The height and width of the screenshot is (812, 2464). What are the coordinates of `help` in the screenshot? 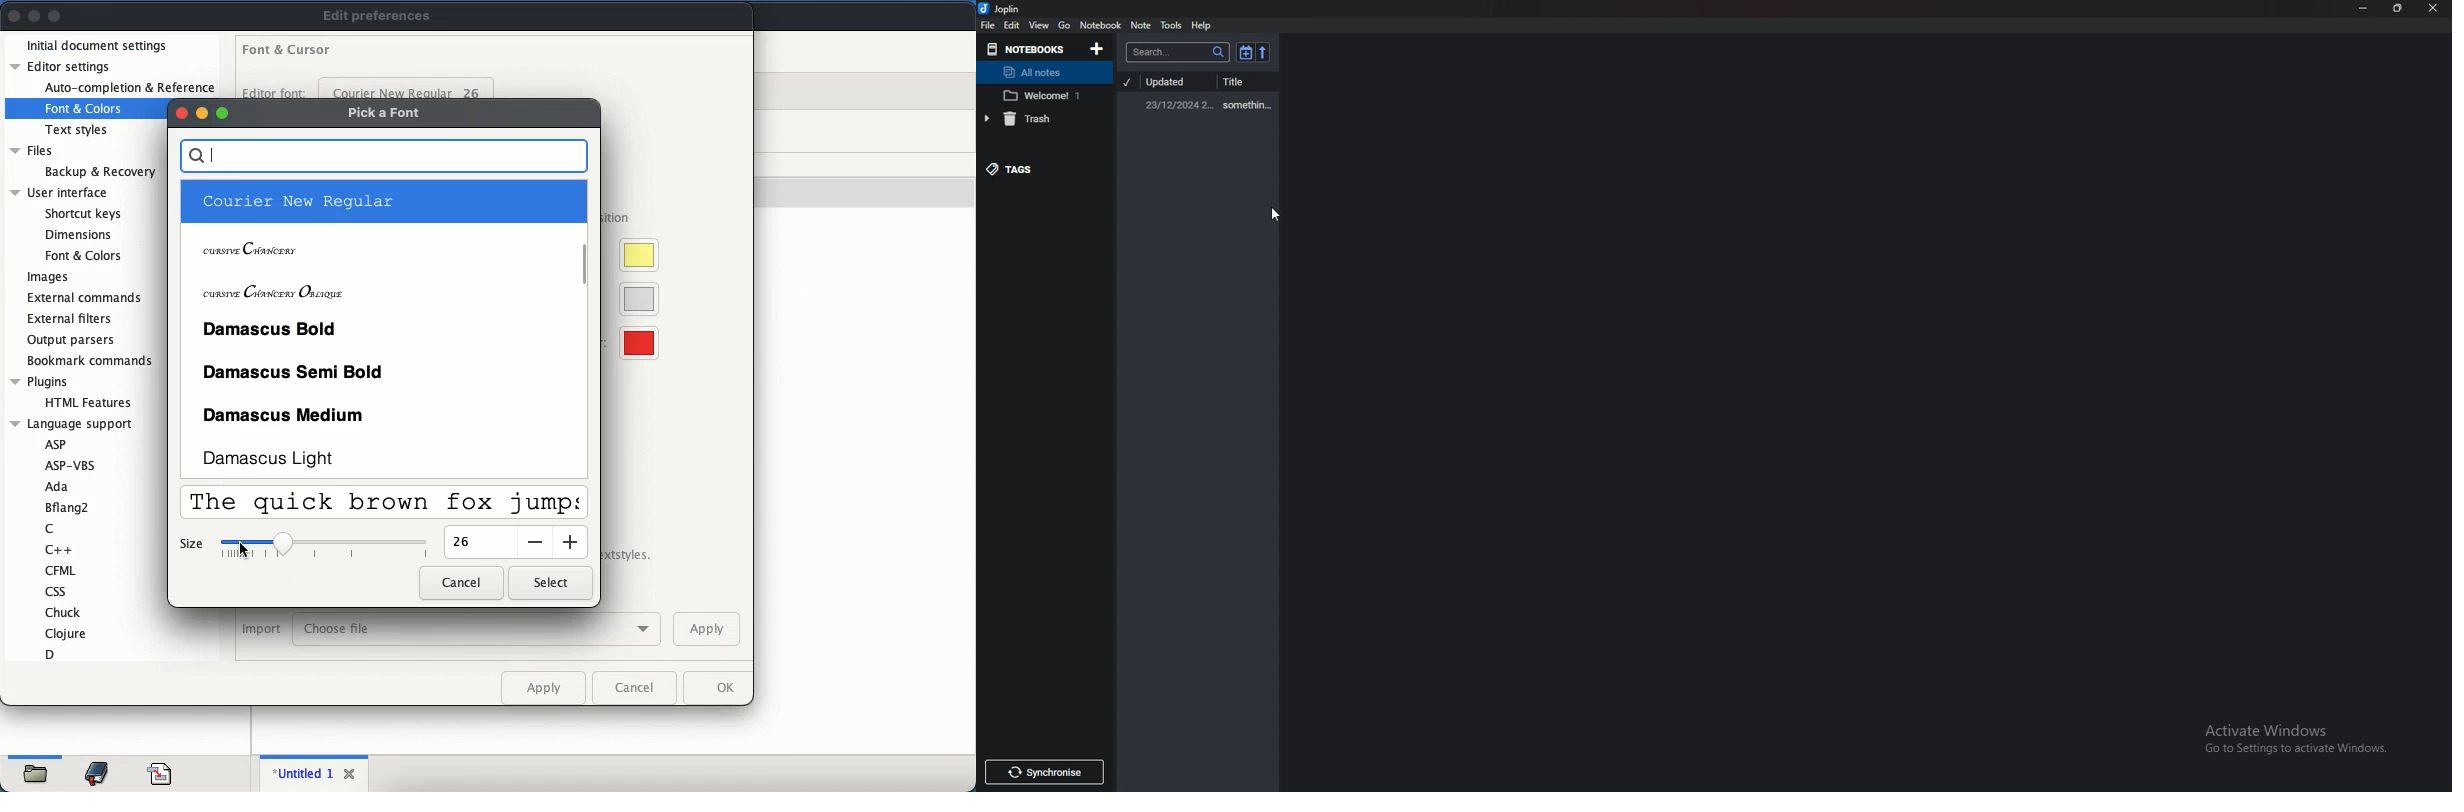 It's located at (1203, 26).